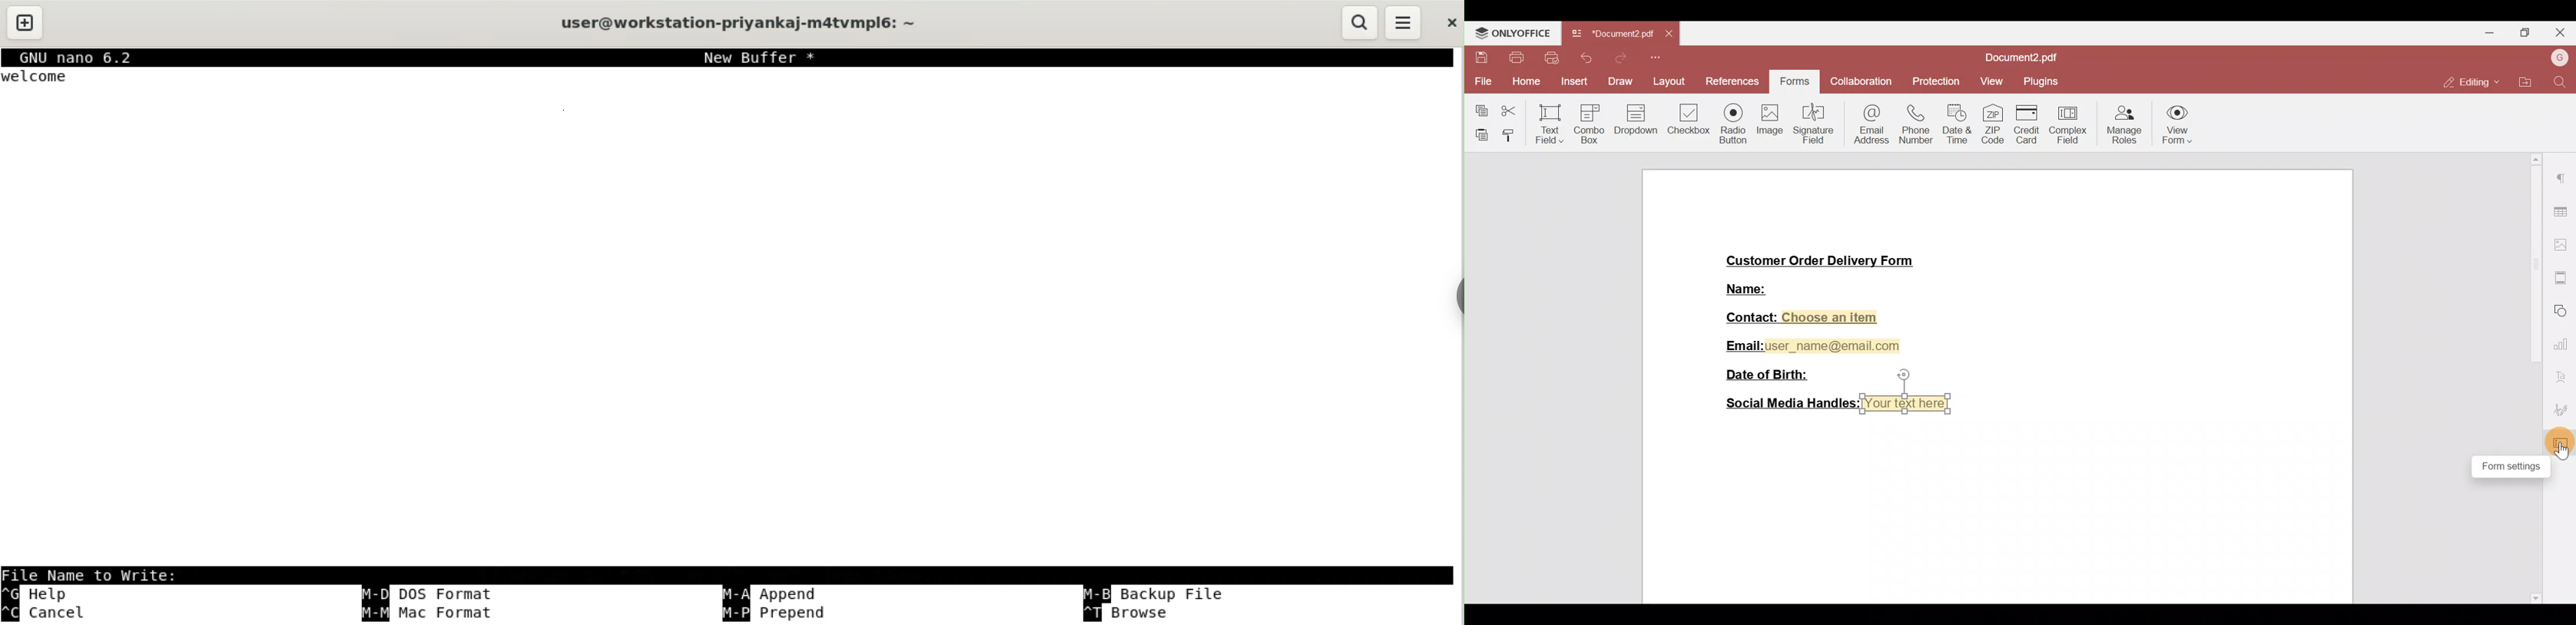  What do you see at coordinates (2506, 468) in the screenshot?
I see `Form settings` at bounding box center [2506, 468].